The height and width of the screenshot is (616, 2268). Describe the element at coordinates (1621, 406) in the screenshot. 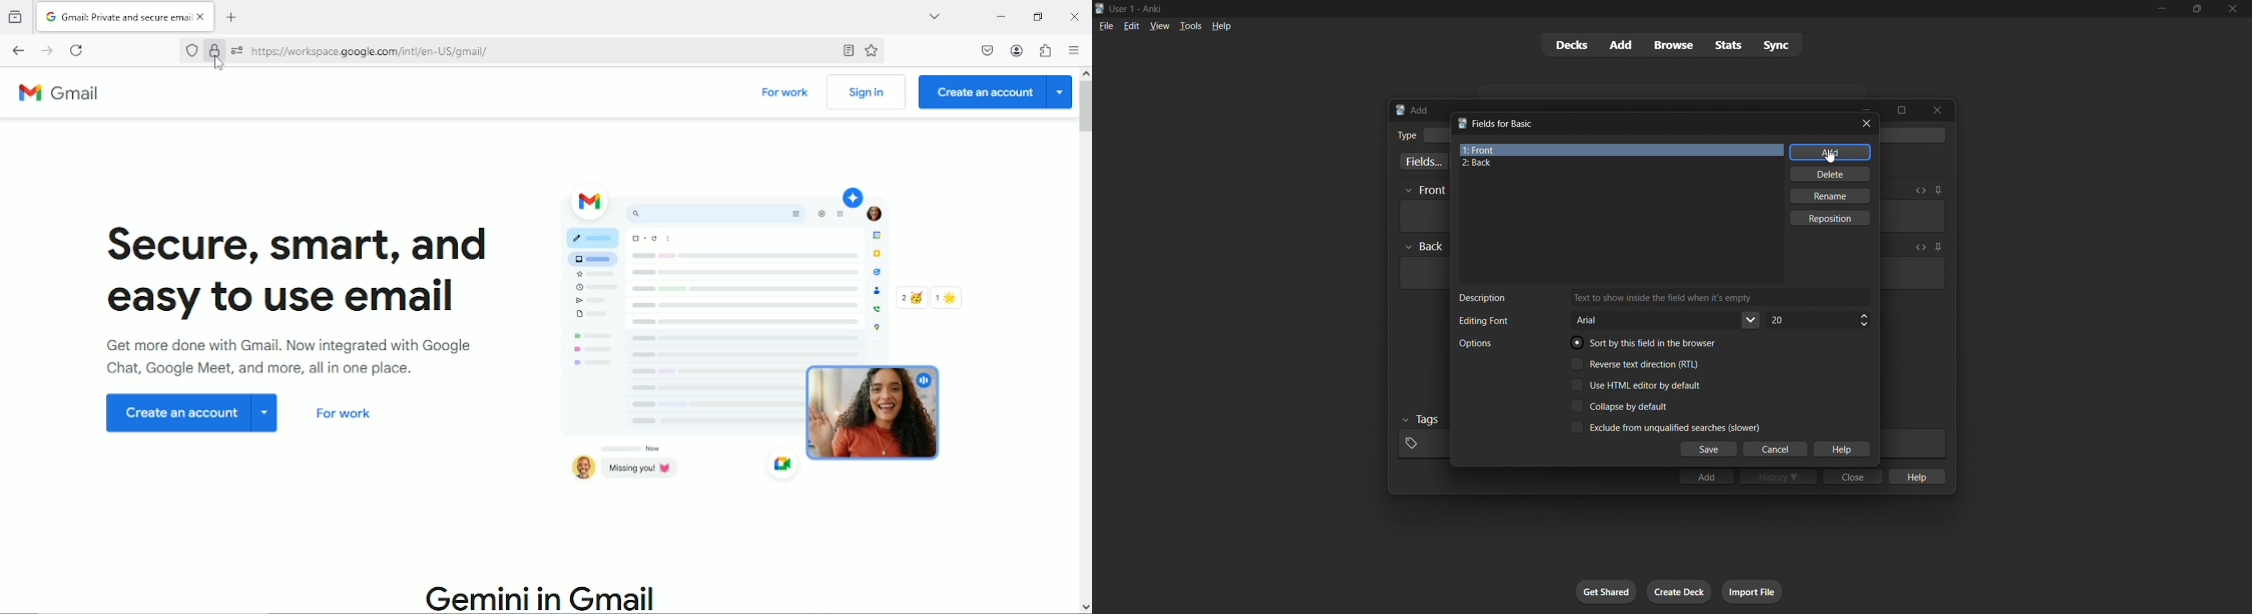

I see `Toggle` at that location.